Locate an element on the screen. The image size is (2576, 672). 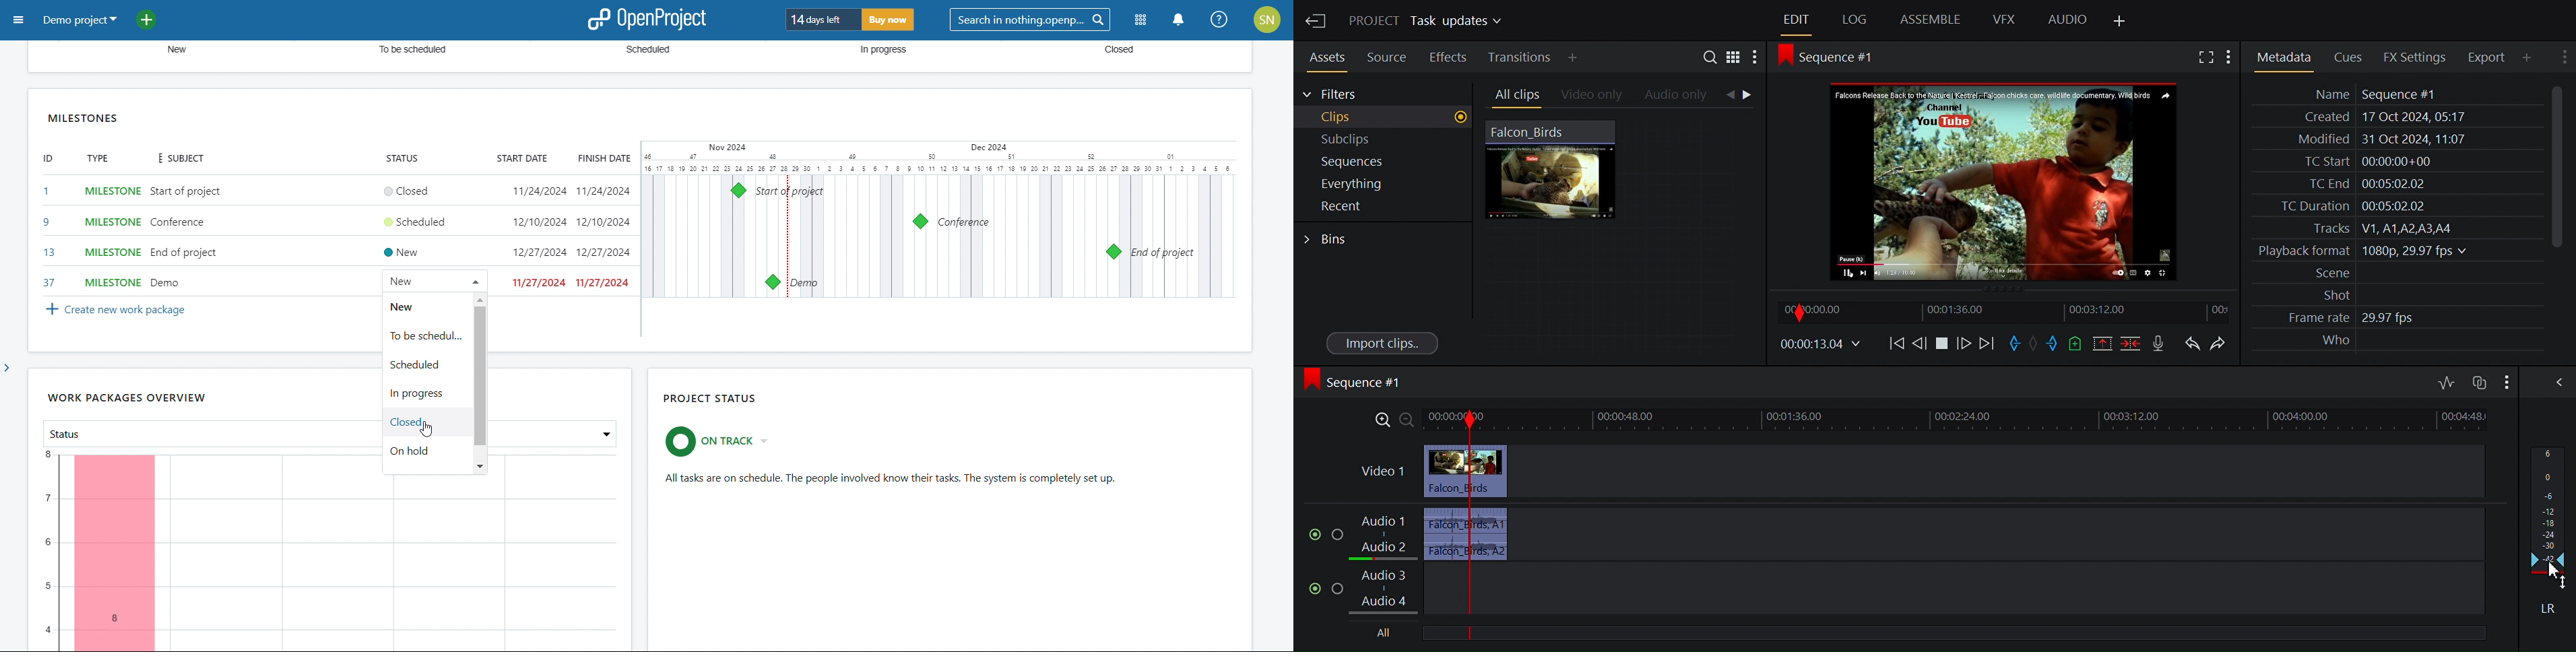
Move Forward is located at coordinates (1985, 344).